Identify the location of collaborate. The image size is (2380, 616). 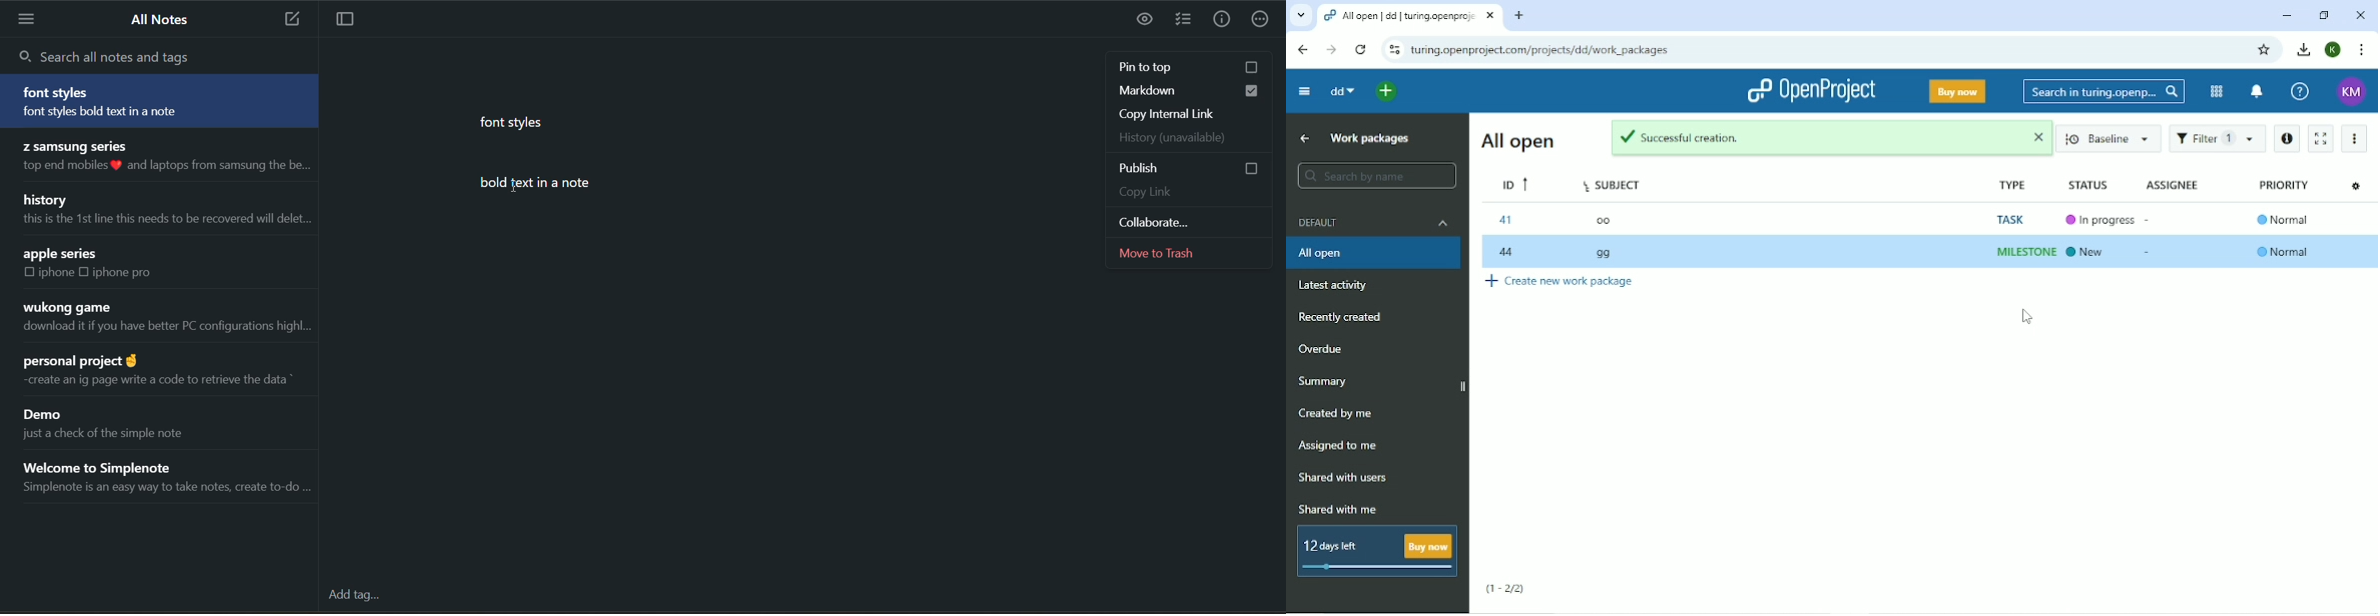
(1182, 220).